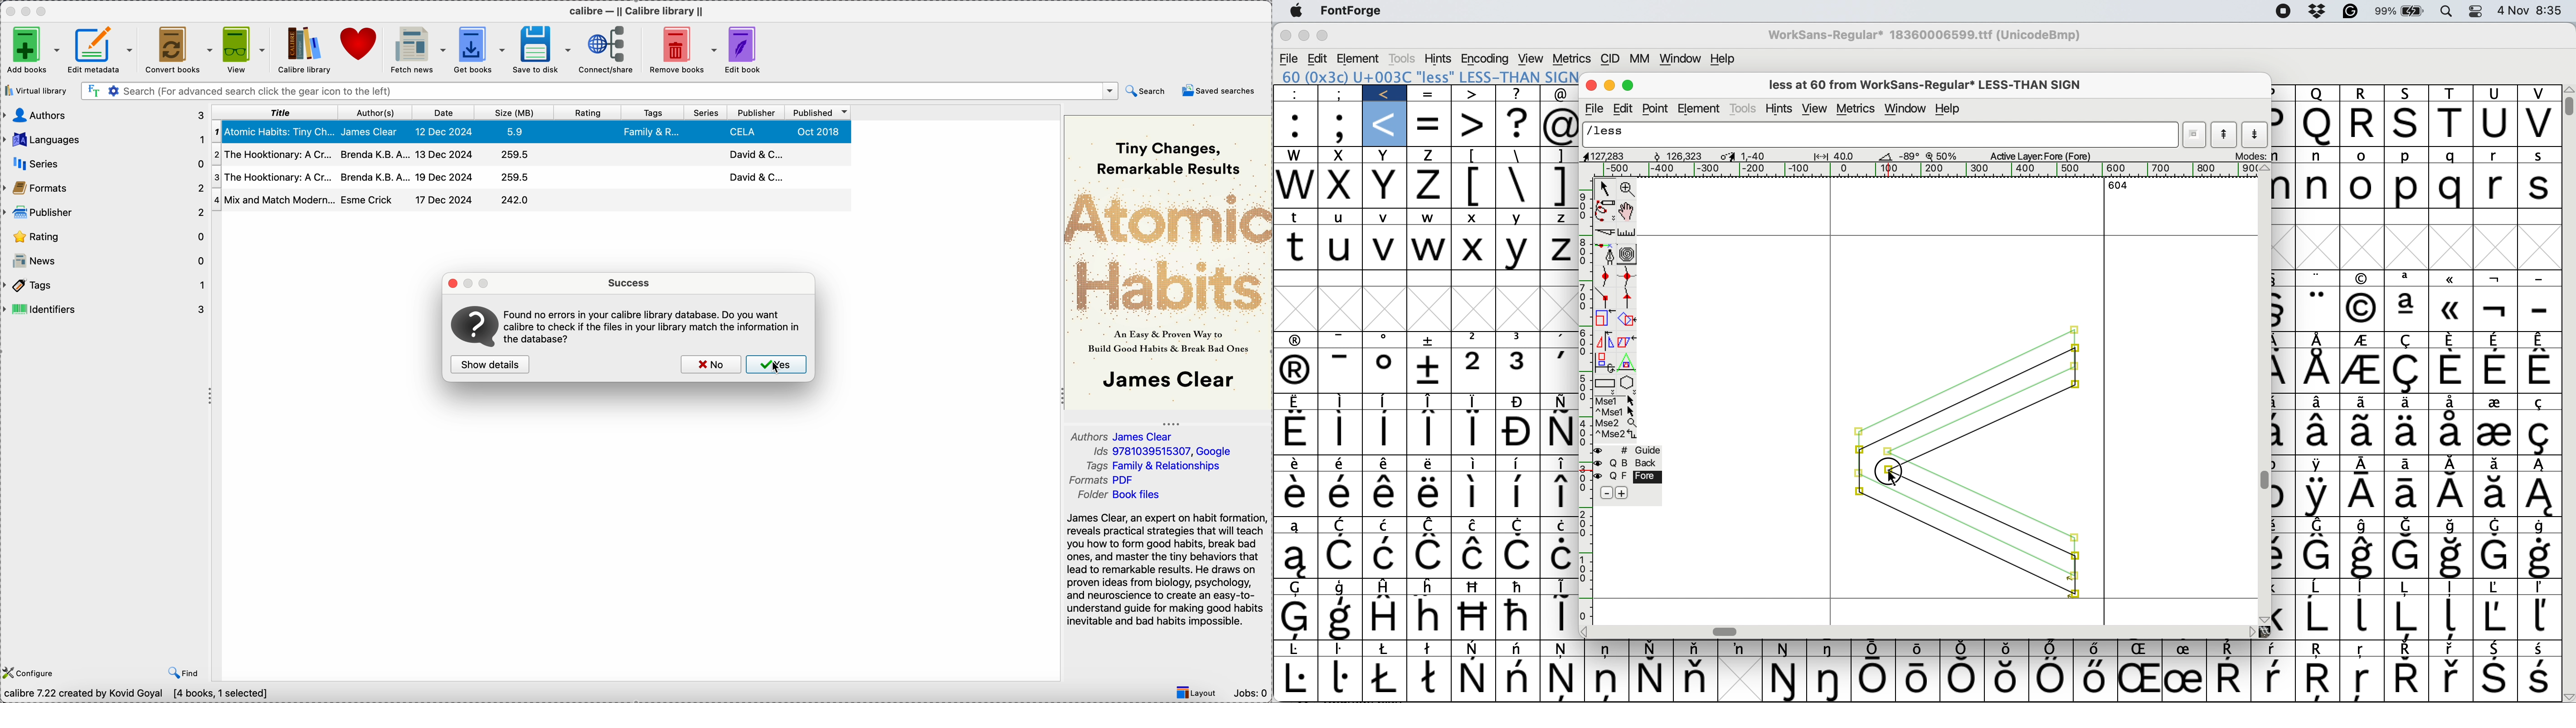  What do you see at coordinates (1385, 341) in the screenshot?
I see `Symbol` at bounding box center [1385, 341].